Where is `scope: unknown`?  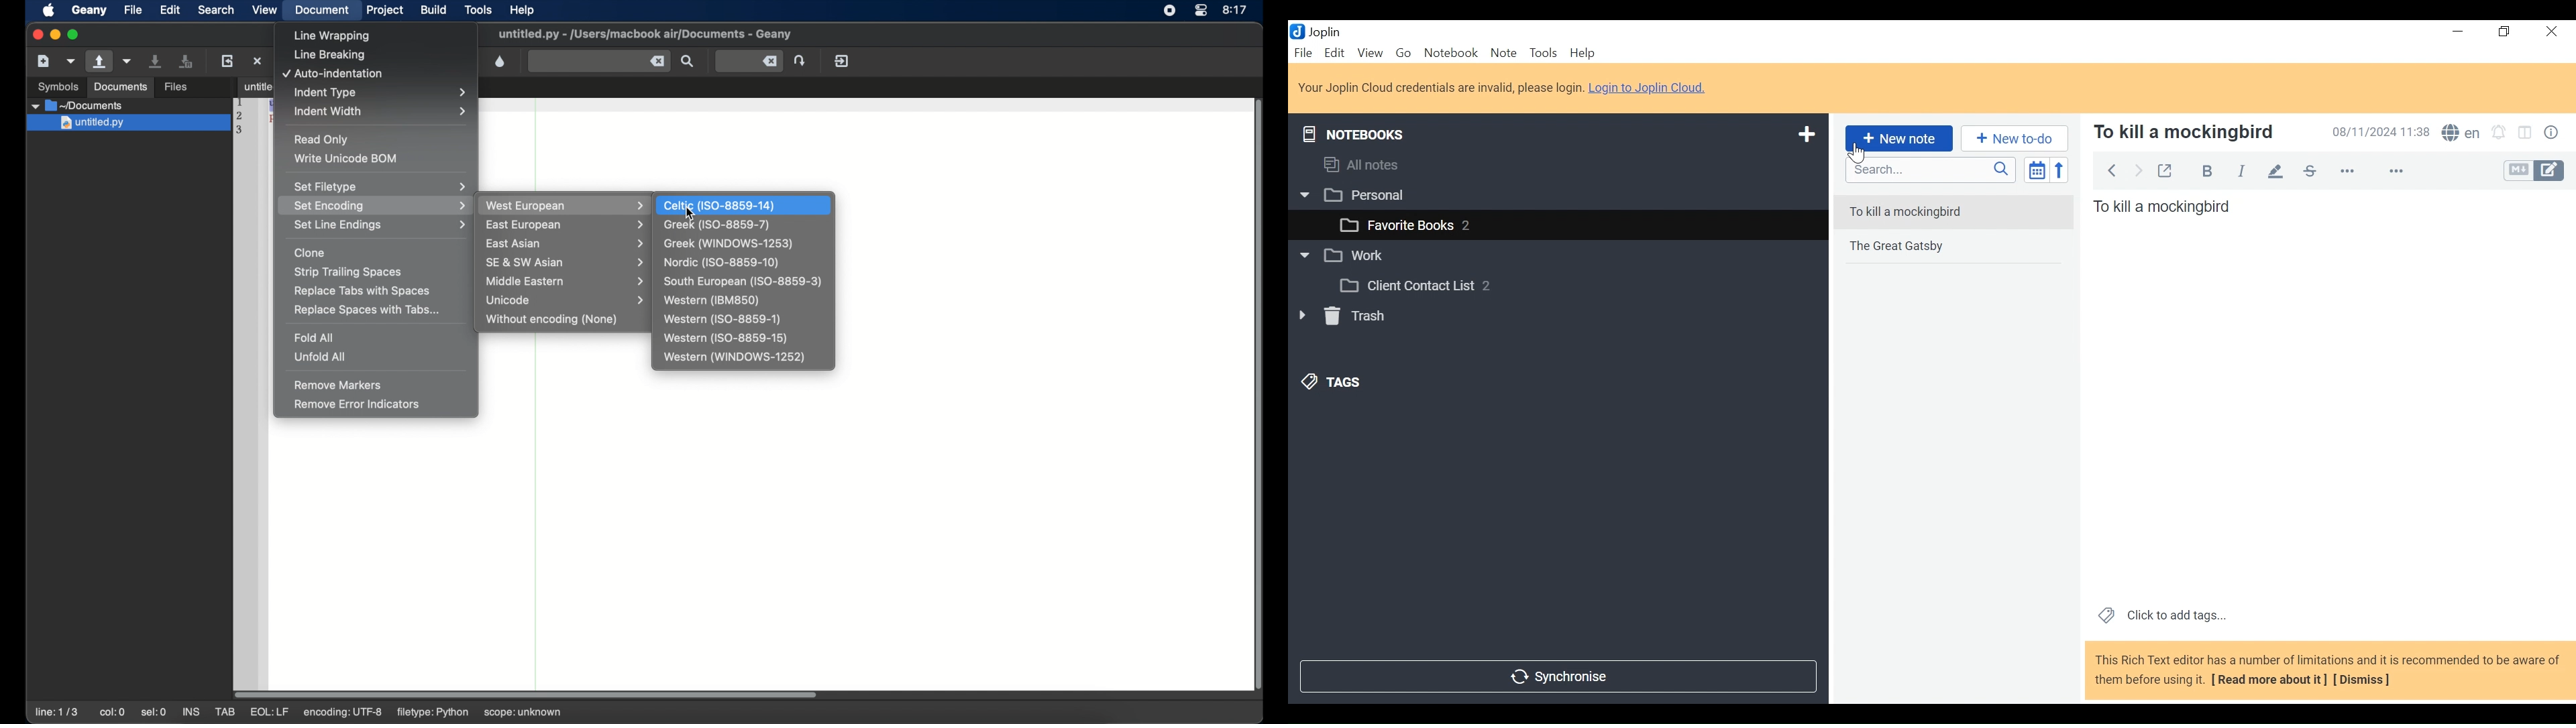 scope: unknown is located at coordinates (526, 710).